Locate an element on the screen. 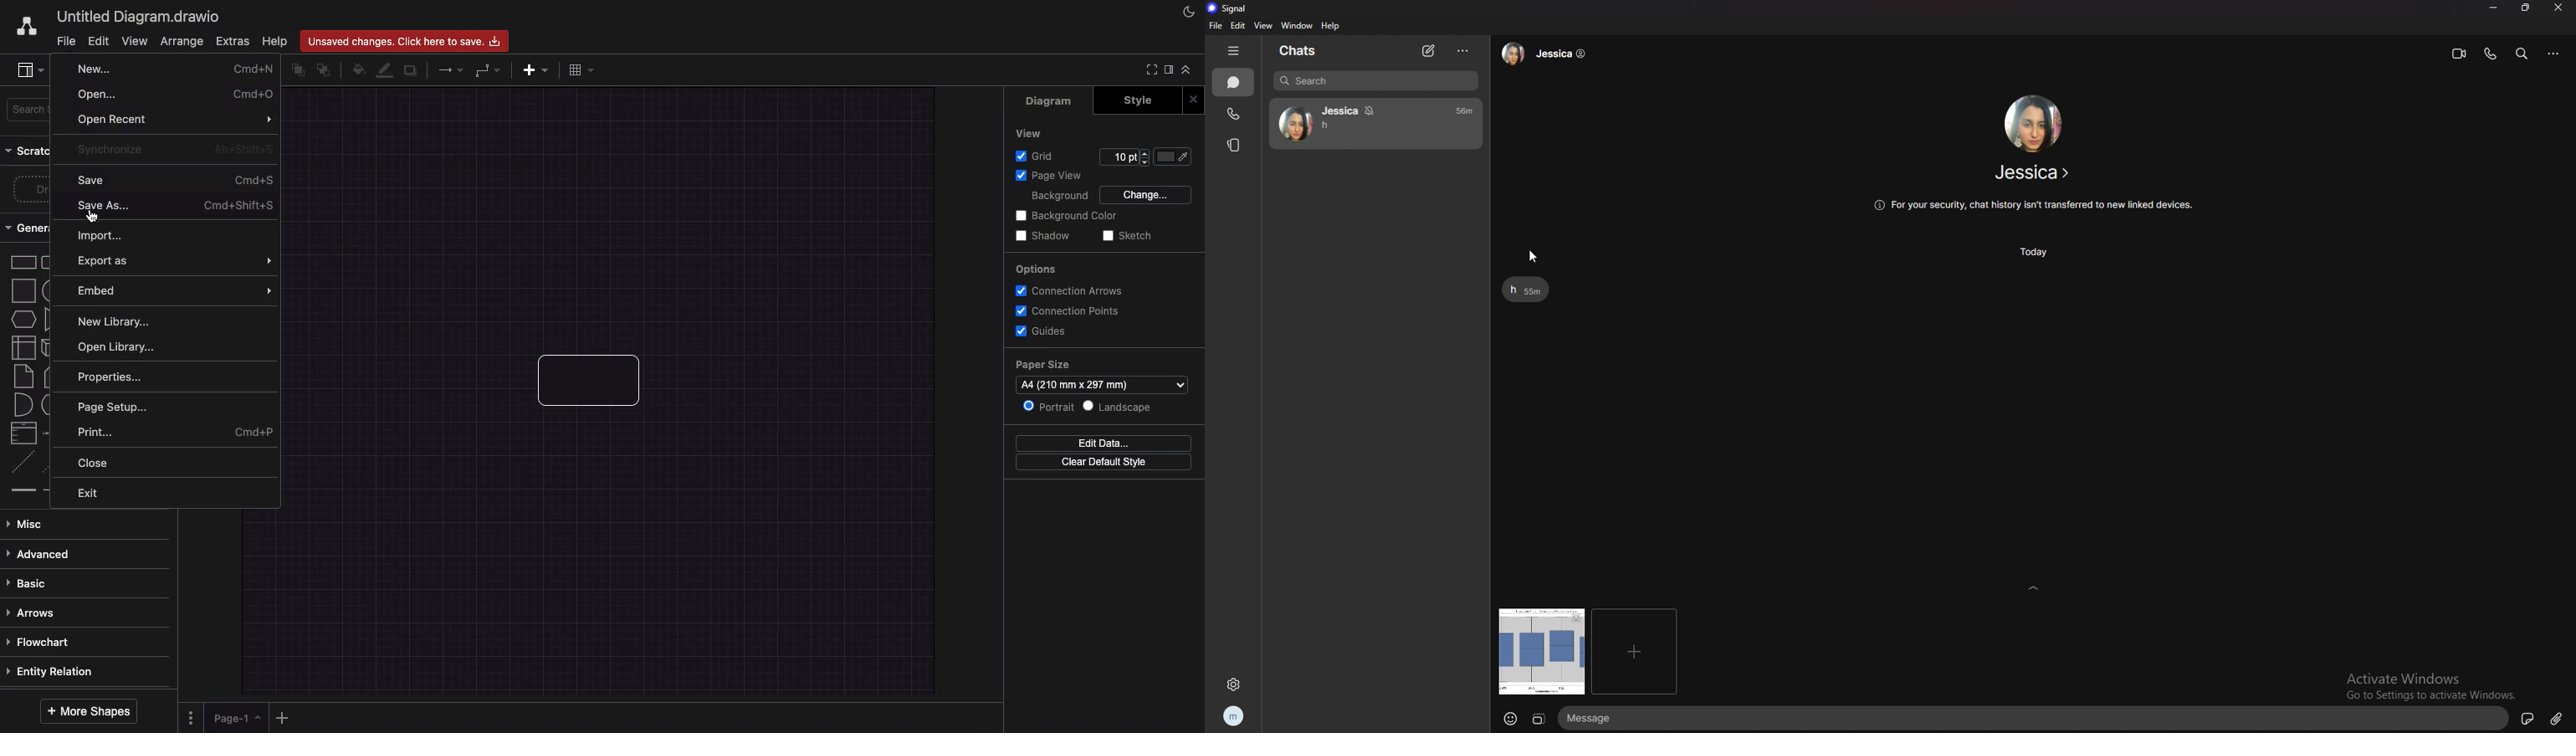 This screenshot has width=2576, height=756. Import is located at coordinates (103, 233).